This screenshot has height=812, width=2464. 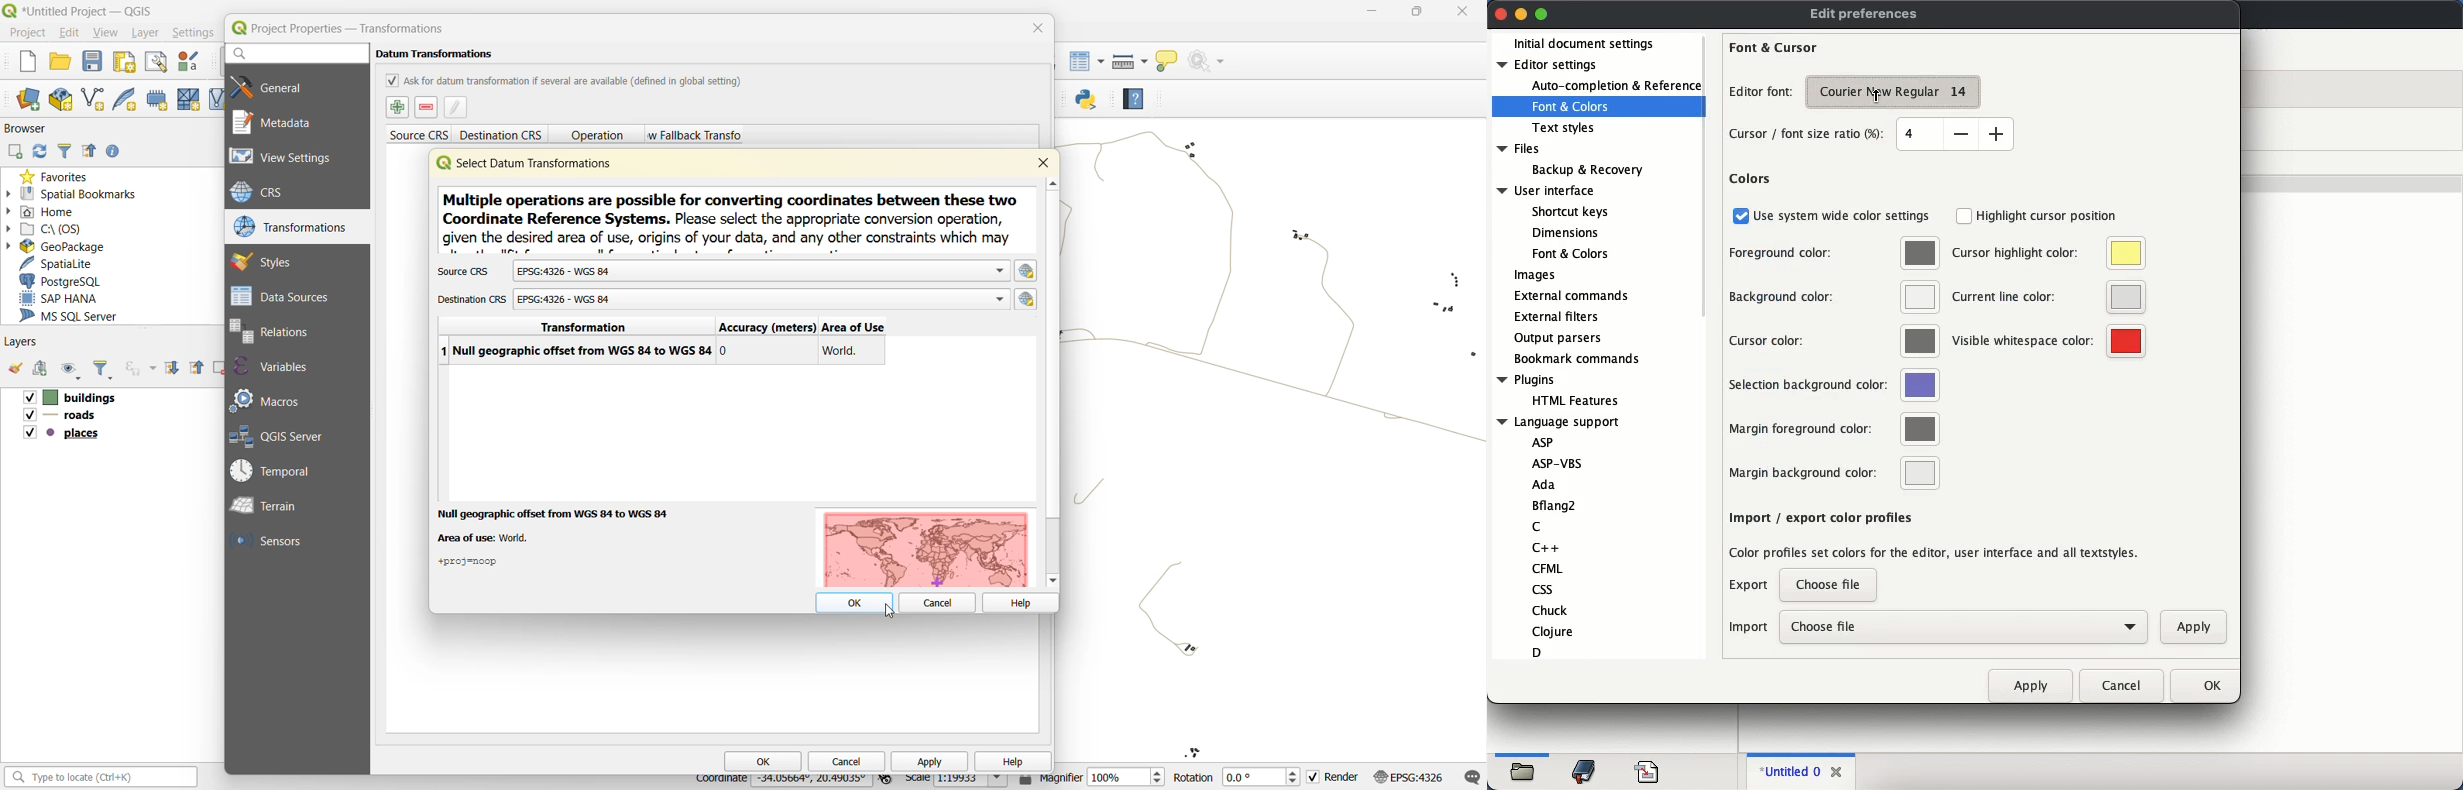 I want to click on show layout, so click(x=152, y=62).